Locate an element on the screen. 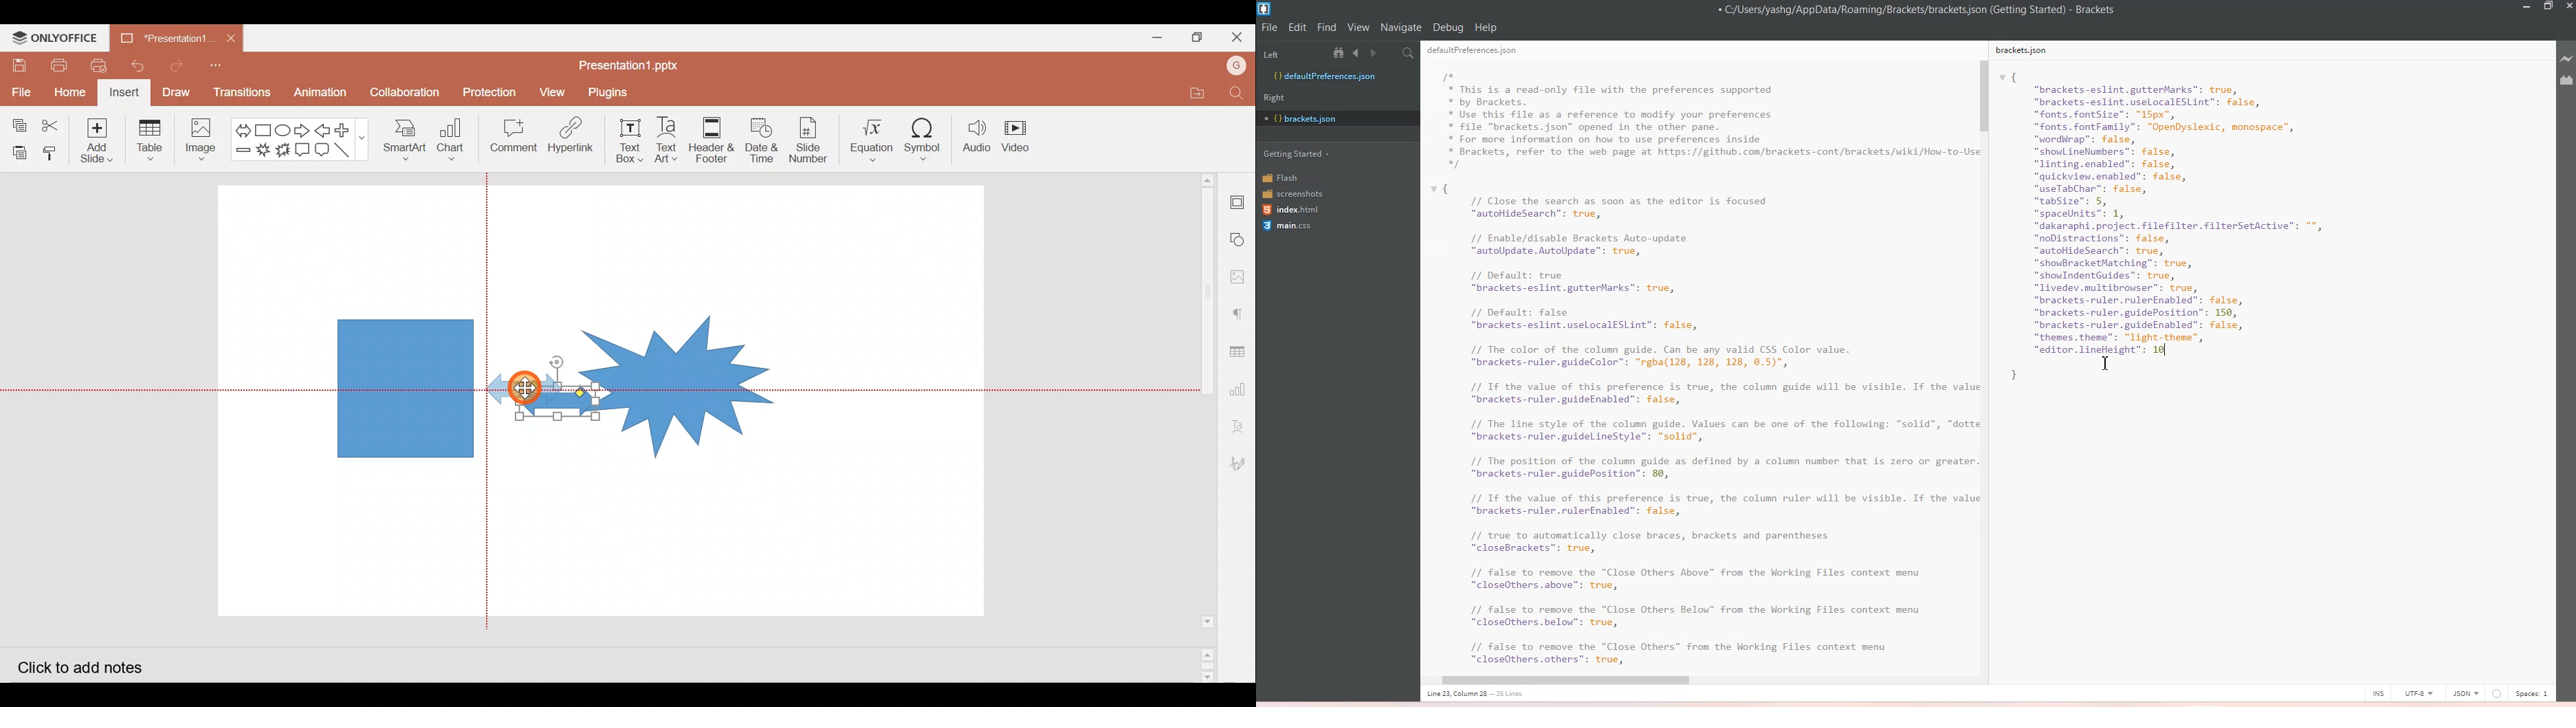 The image size is (2576, 728). Slide settings is located at coordinates (1238, 198).